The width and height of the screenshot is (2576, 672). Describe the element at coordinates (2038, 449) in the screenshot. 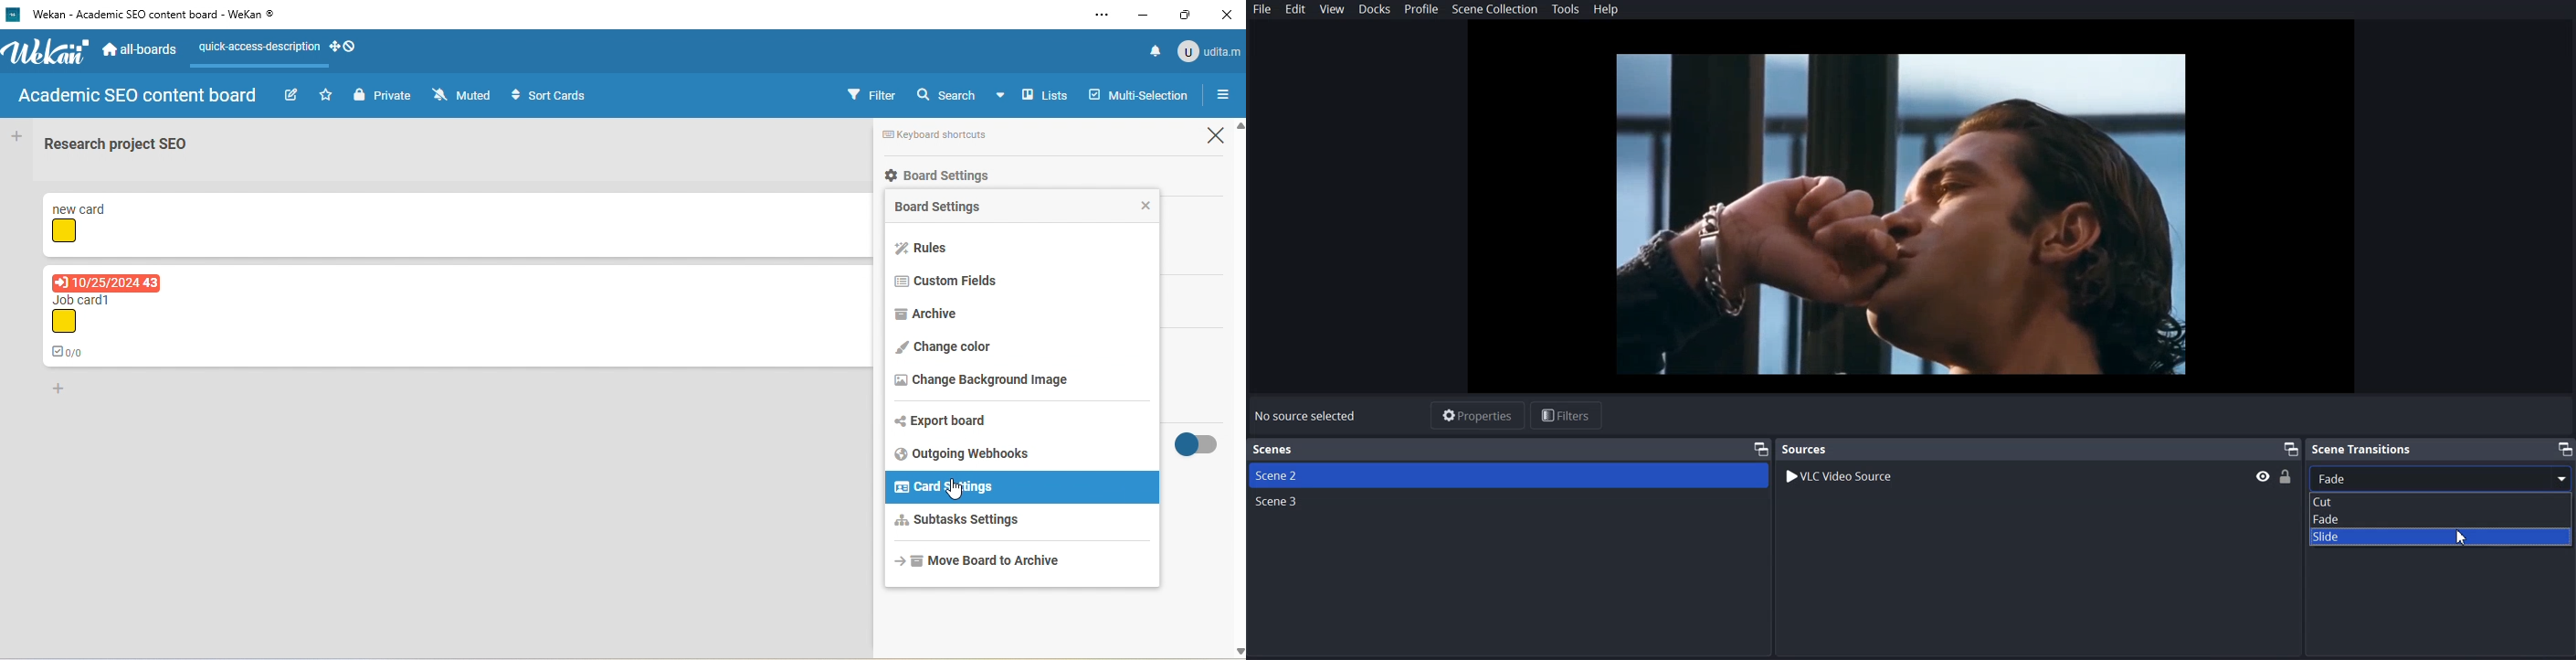

I see `Sources` at that location.